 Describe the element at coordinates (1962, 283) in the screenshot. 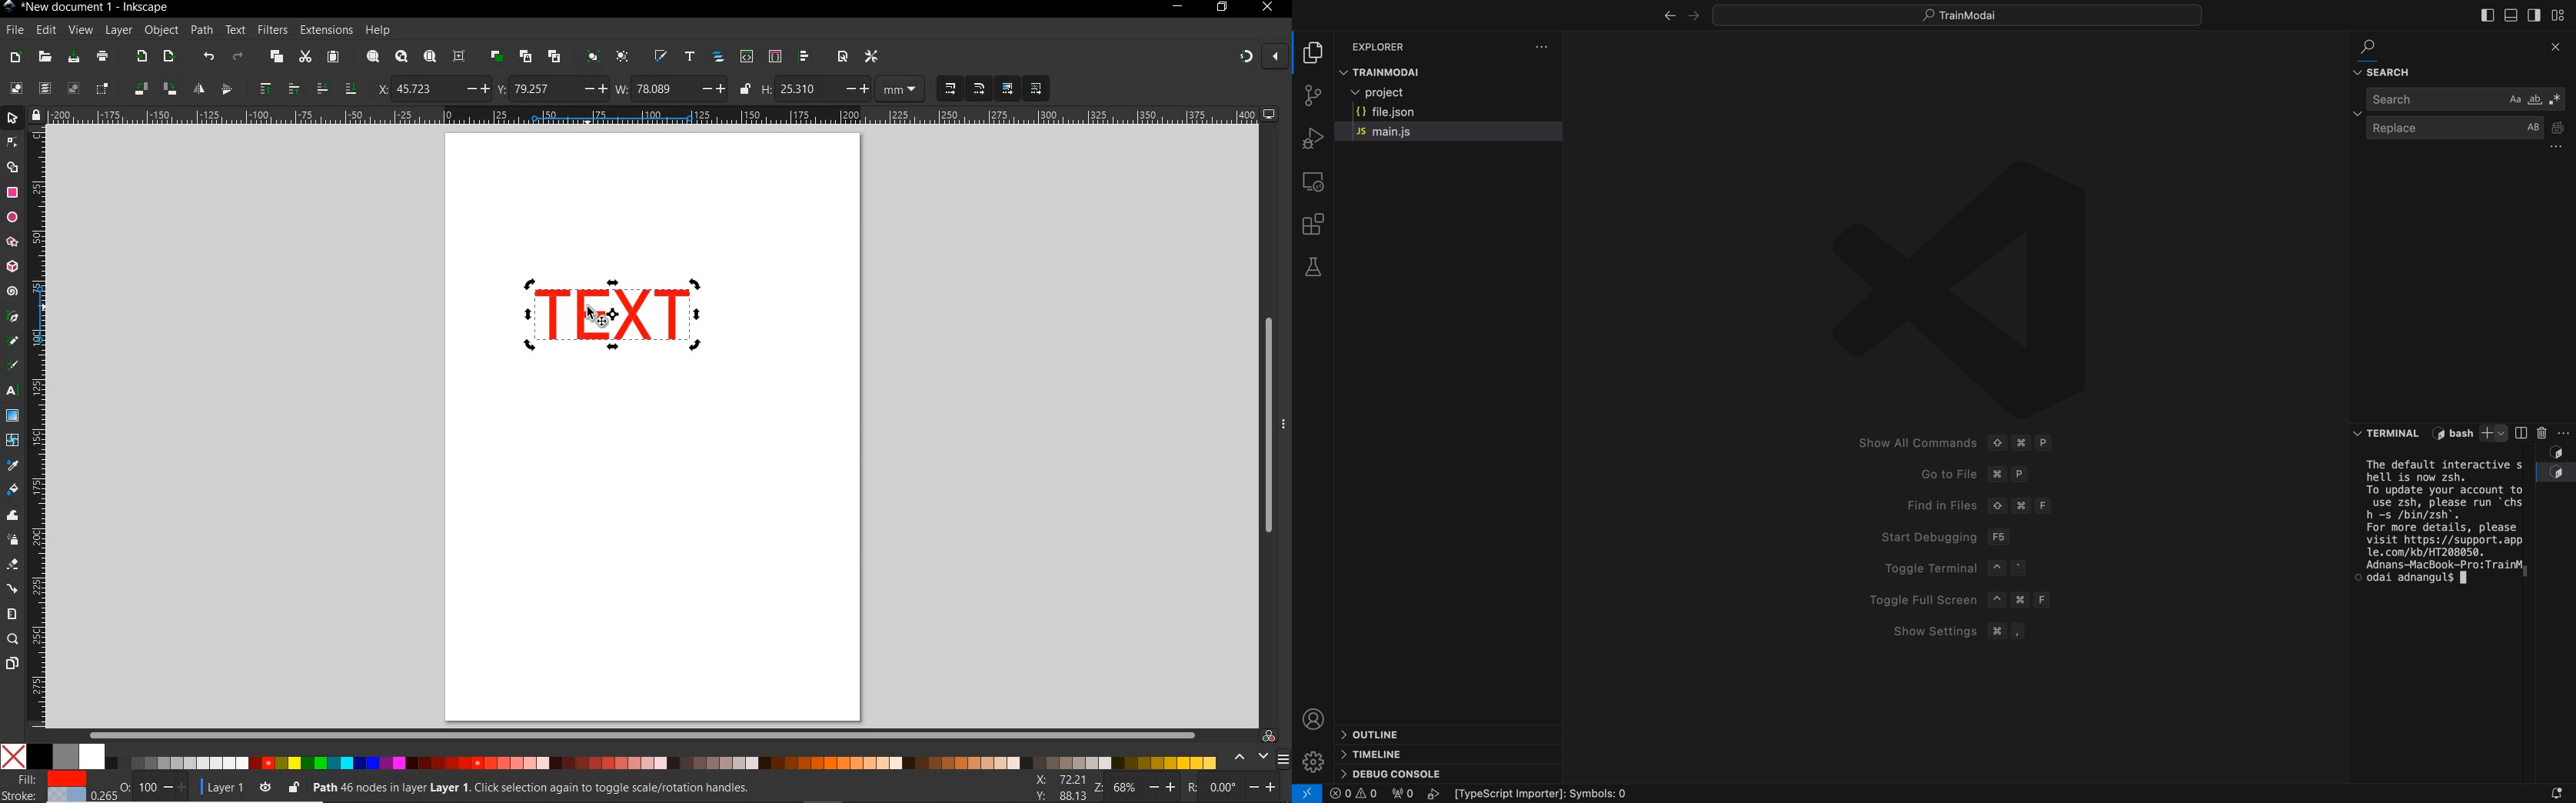

I see `Logo` at that location.